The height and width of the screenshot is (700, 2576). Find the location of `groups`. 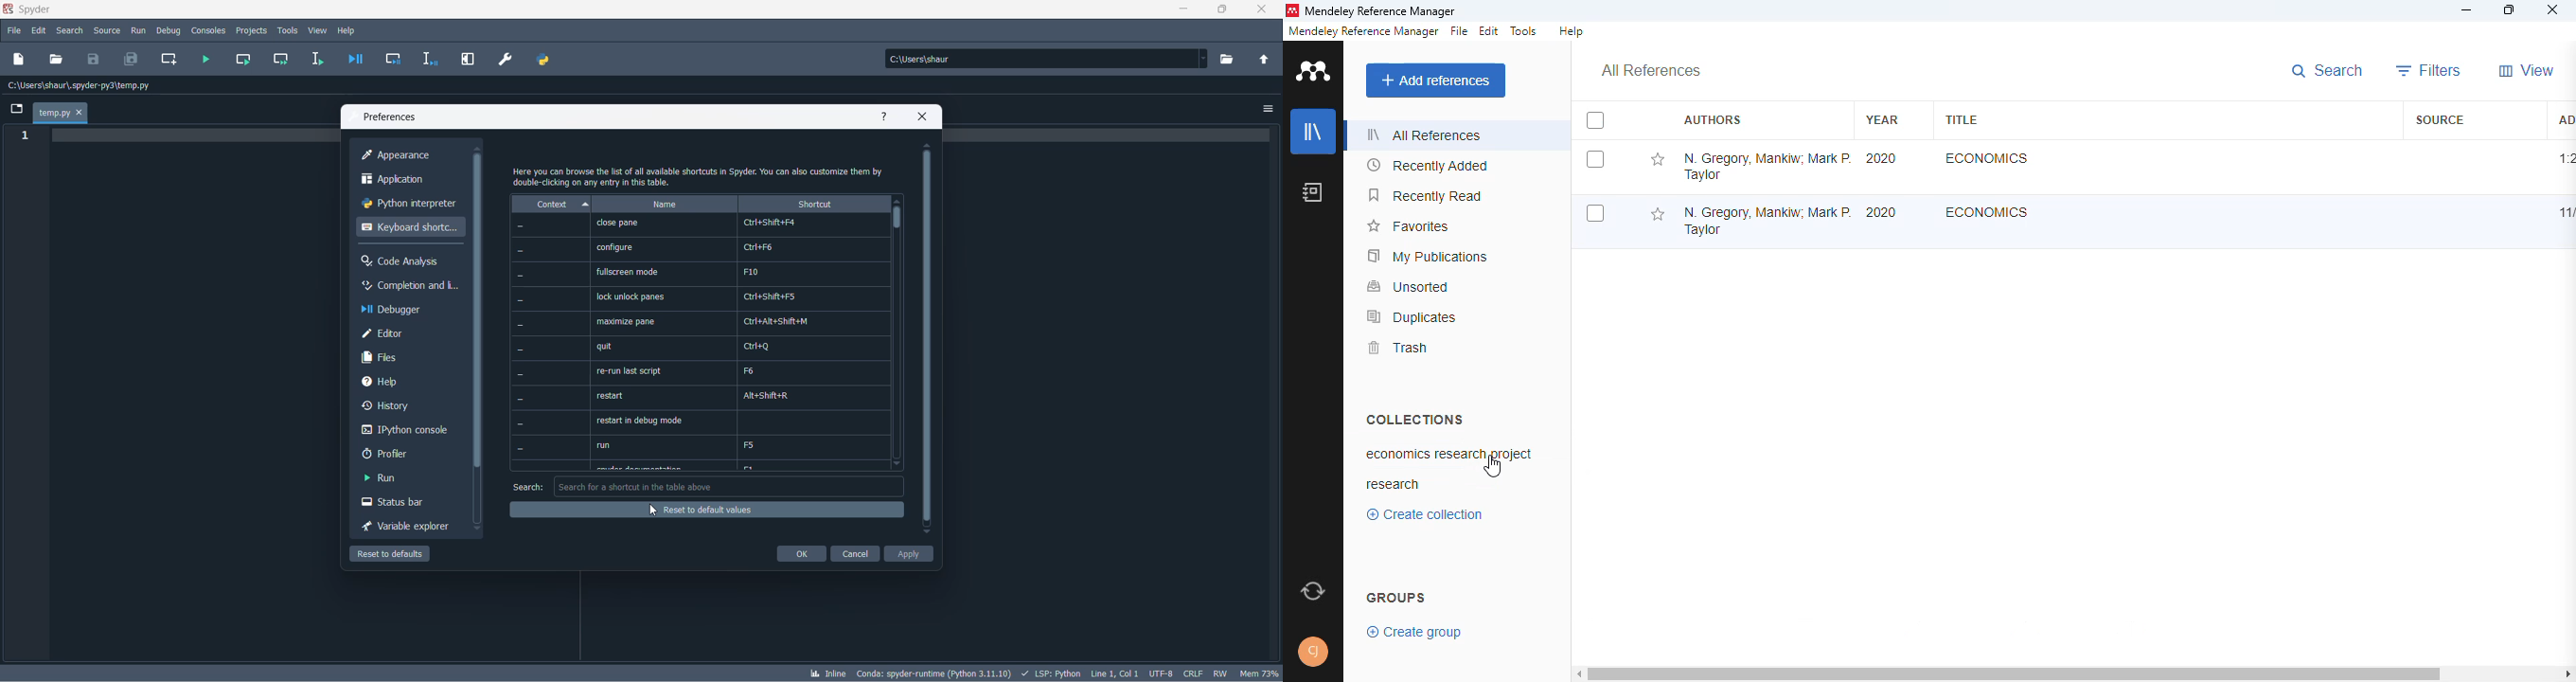

groups is located at coordinates (1397, 596).